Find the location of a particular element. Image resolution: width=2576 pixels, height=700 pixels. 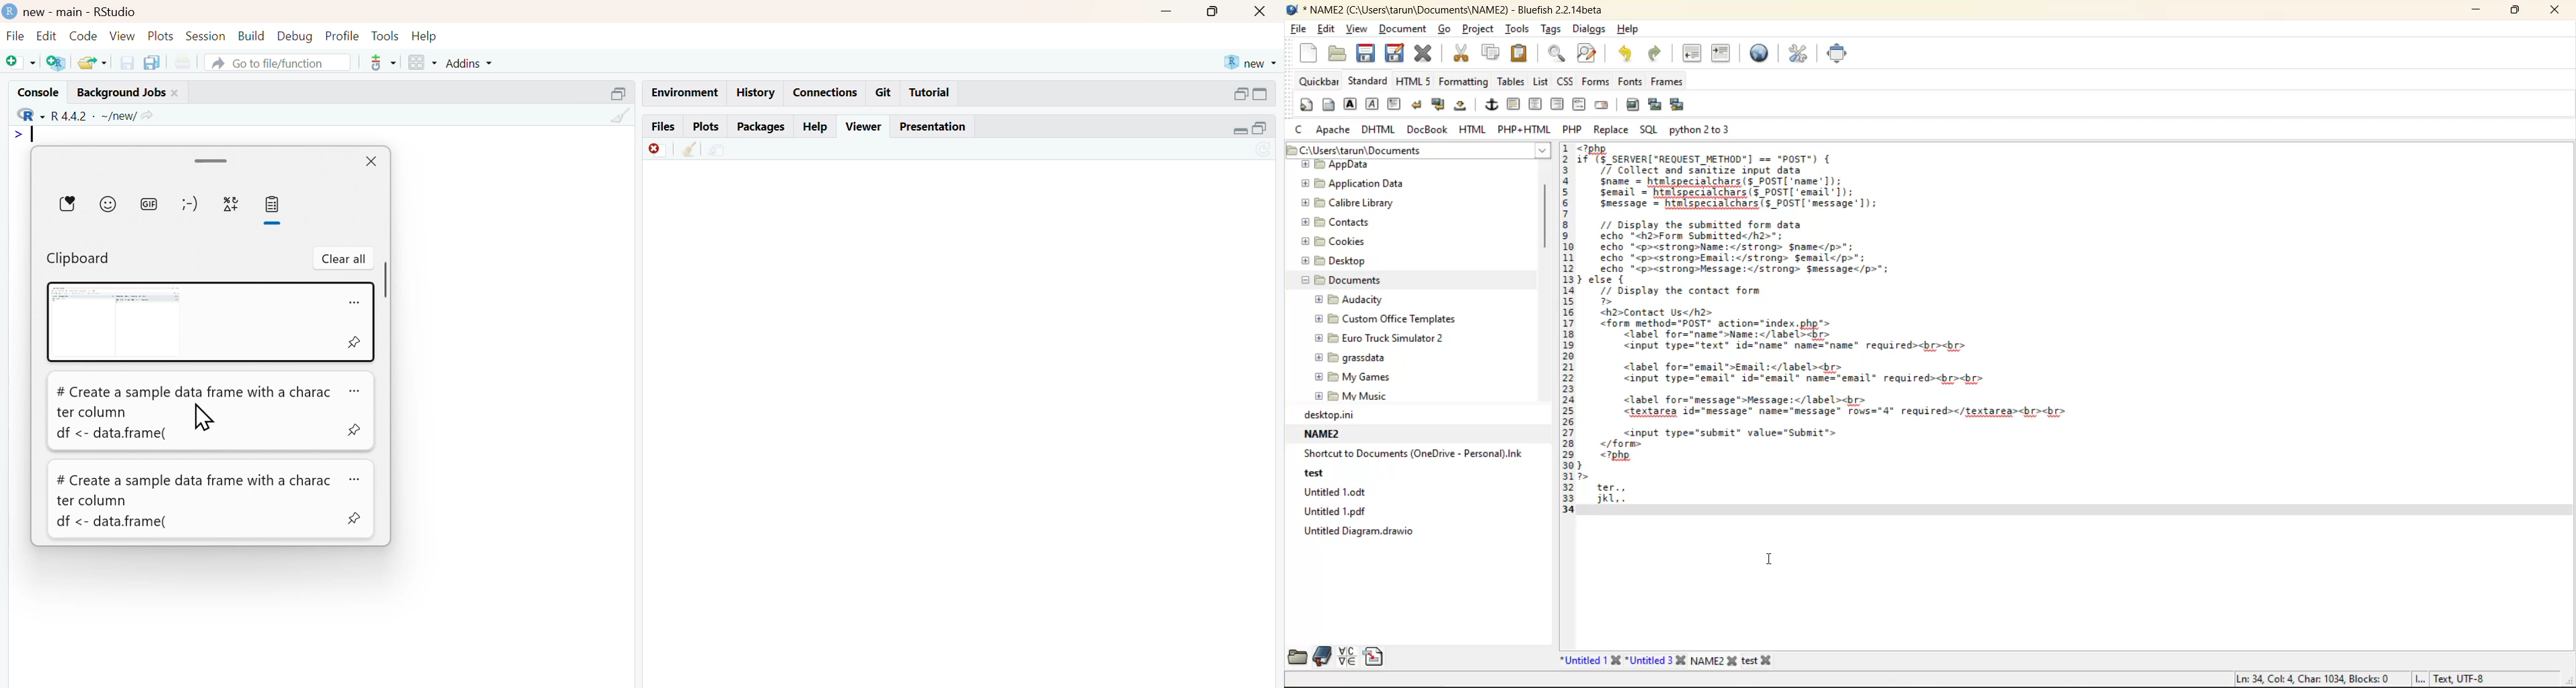

open is located at coordinates (1334, 53).